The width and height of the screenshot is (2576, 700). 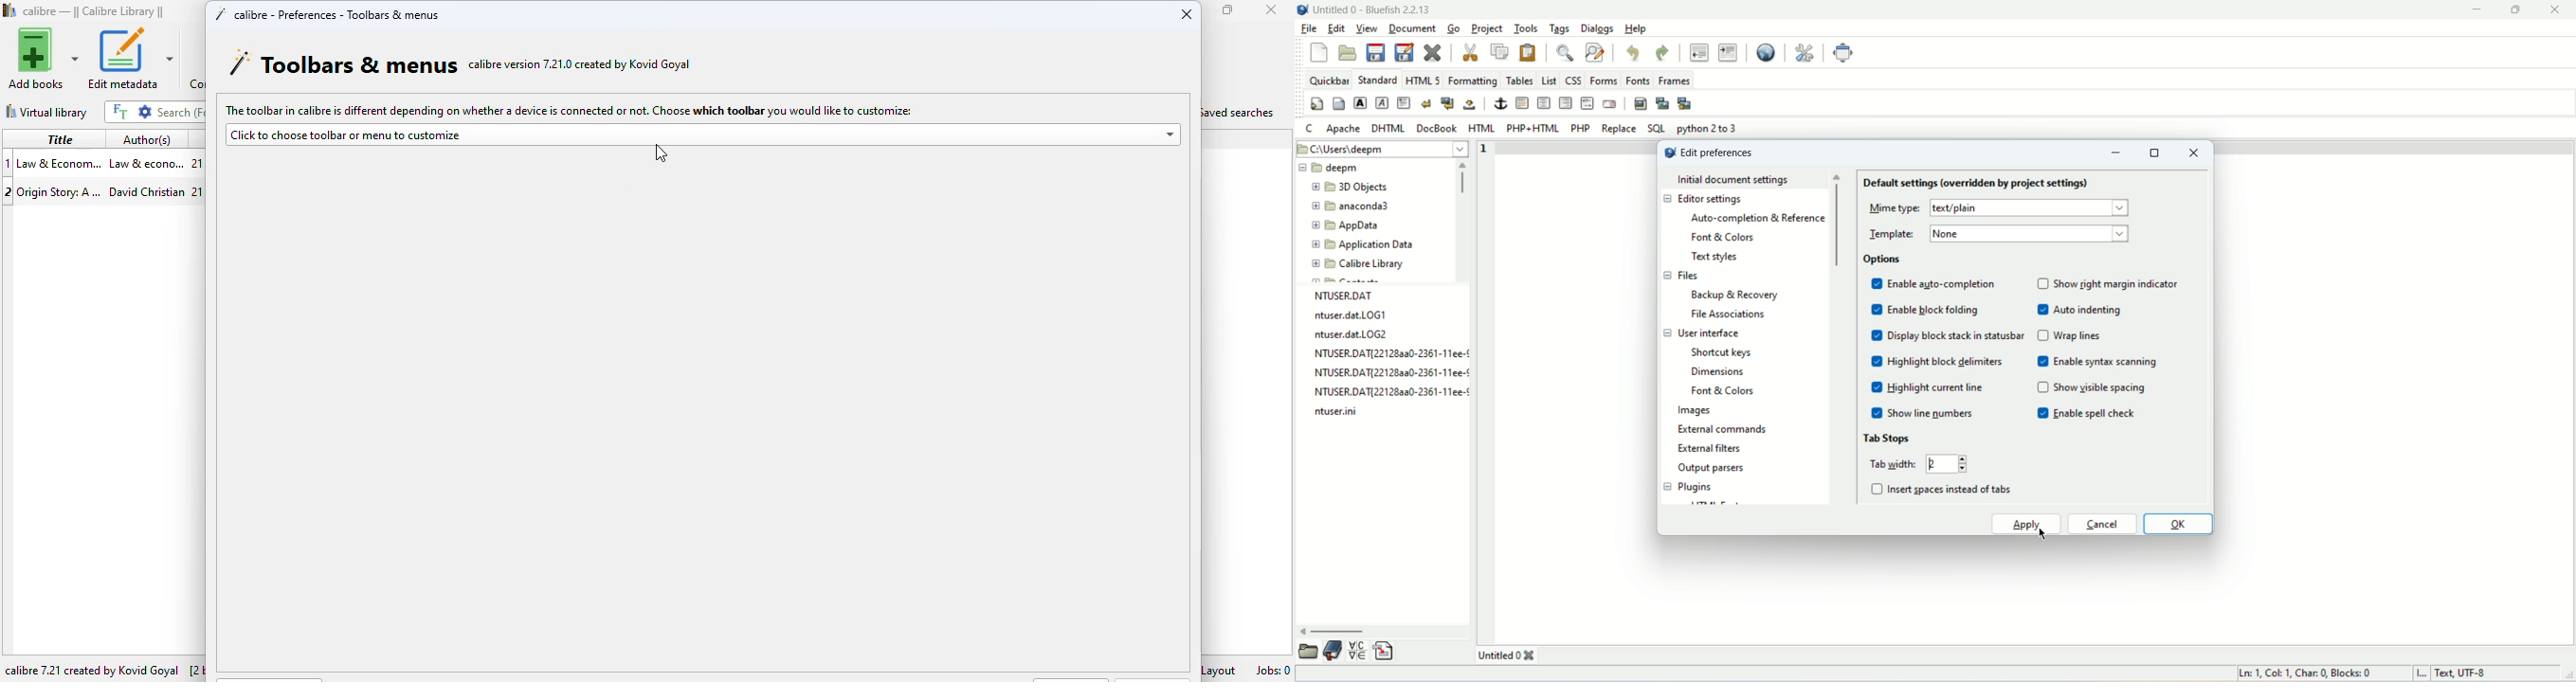 What do you see at coordinates (1365, 187) in the screenshot?
I see `3D Objects` at bounding box center [1365, 187].